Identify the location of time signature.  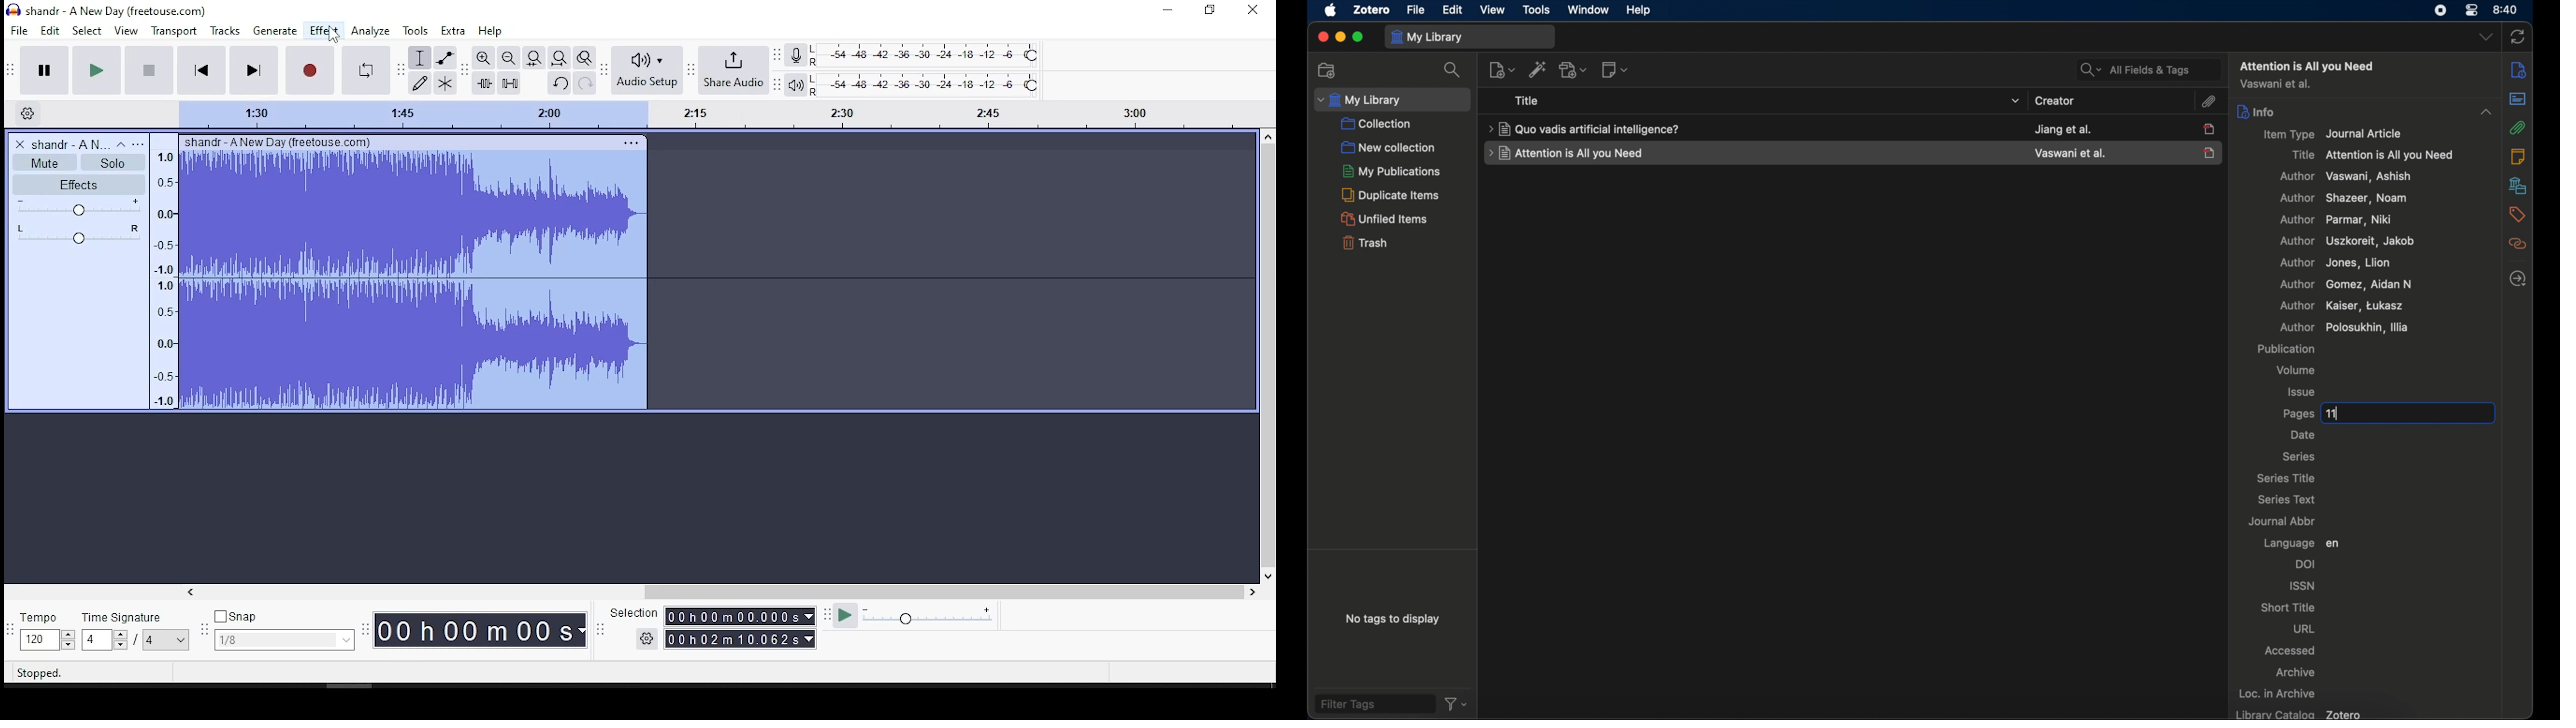
(136, 631).